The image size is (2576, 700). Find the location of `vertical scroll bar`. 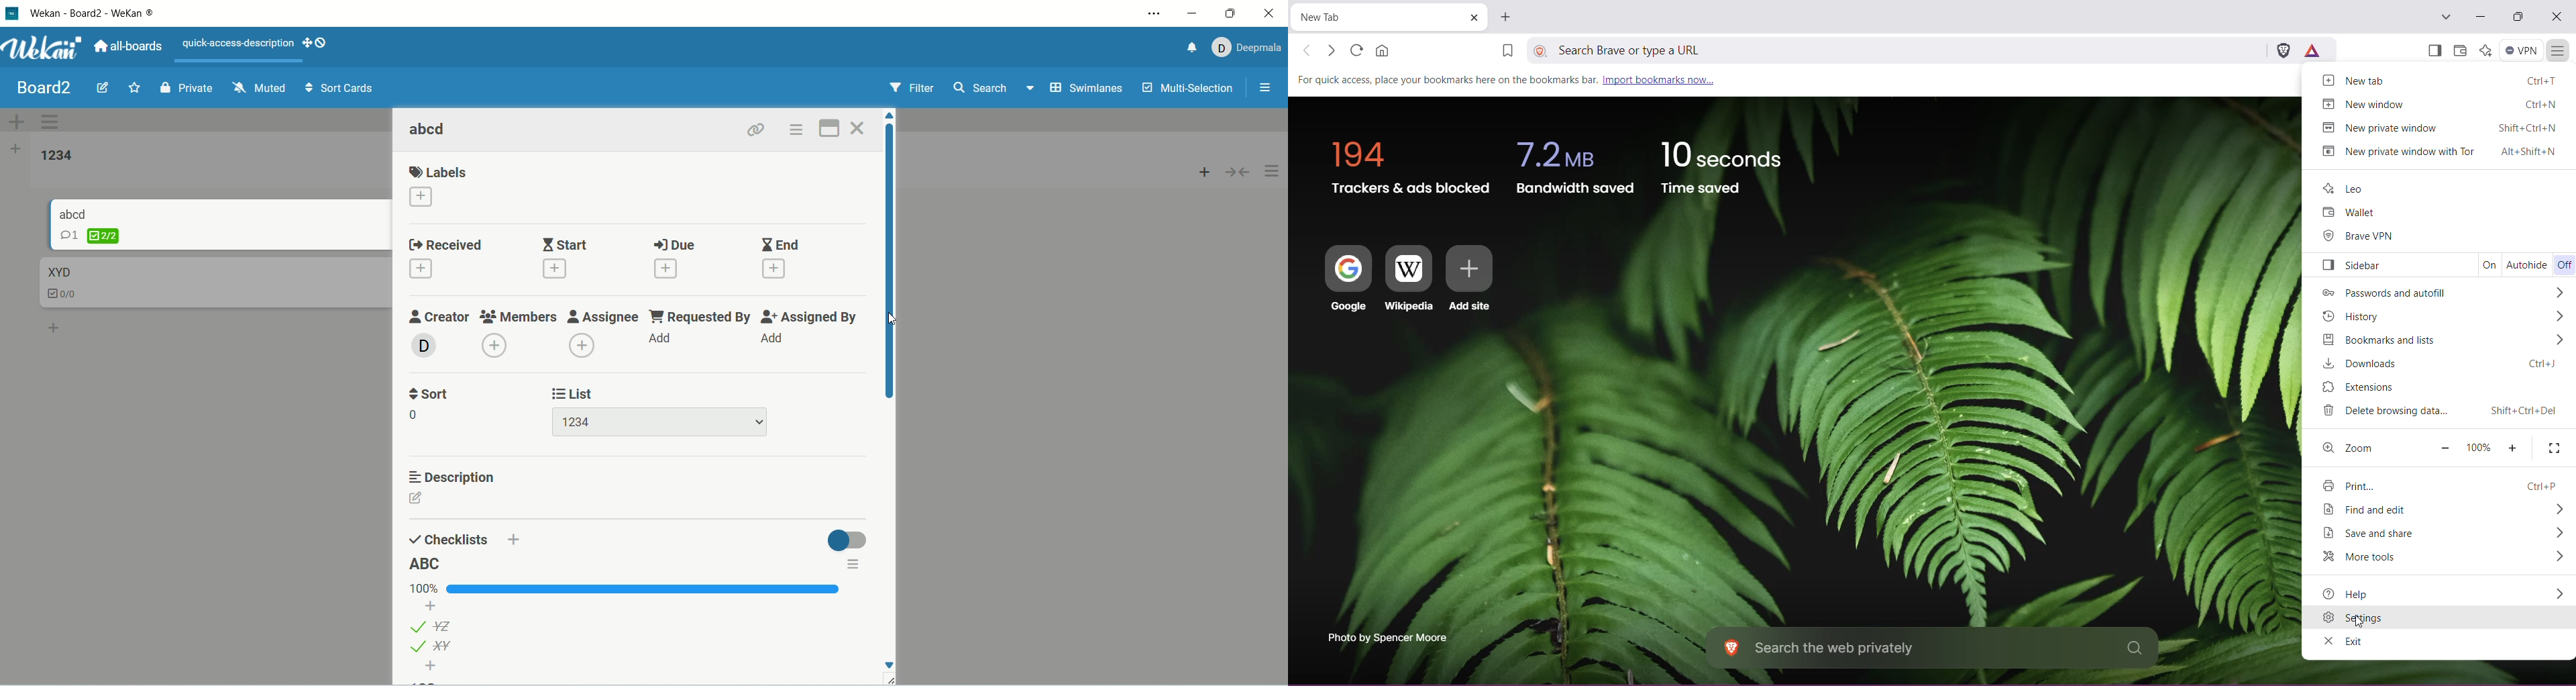

vertical scroll bar is located at coordinates (889, 262).